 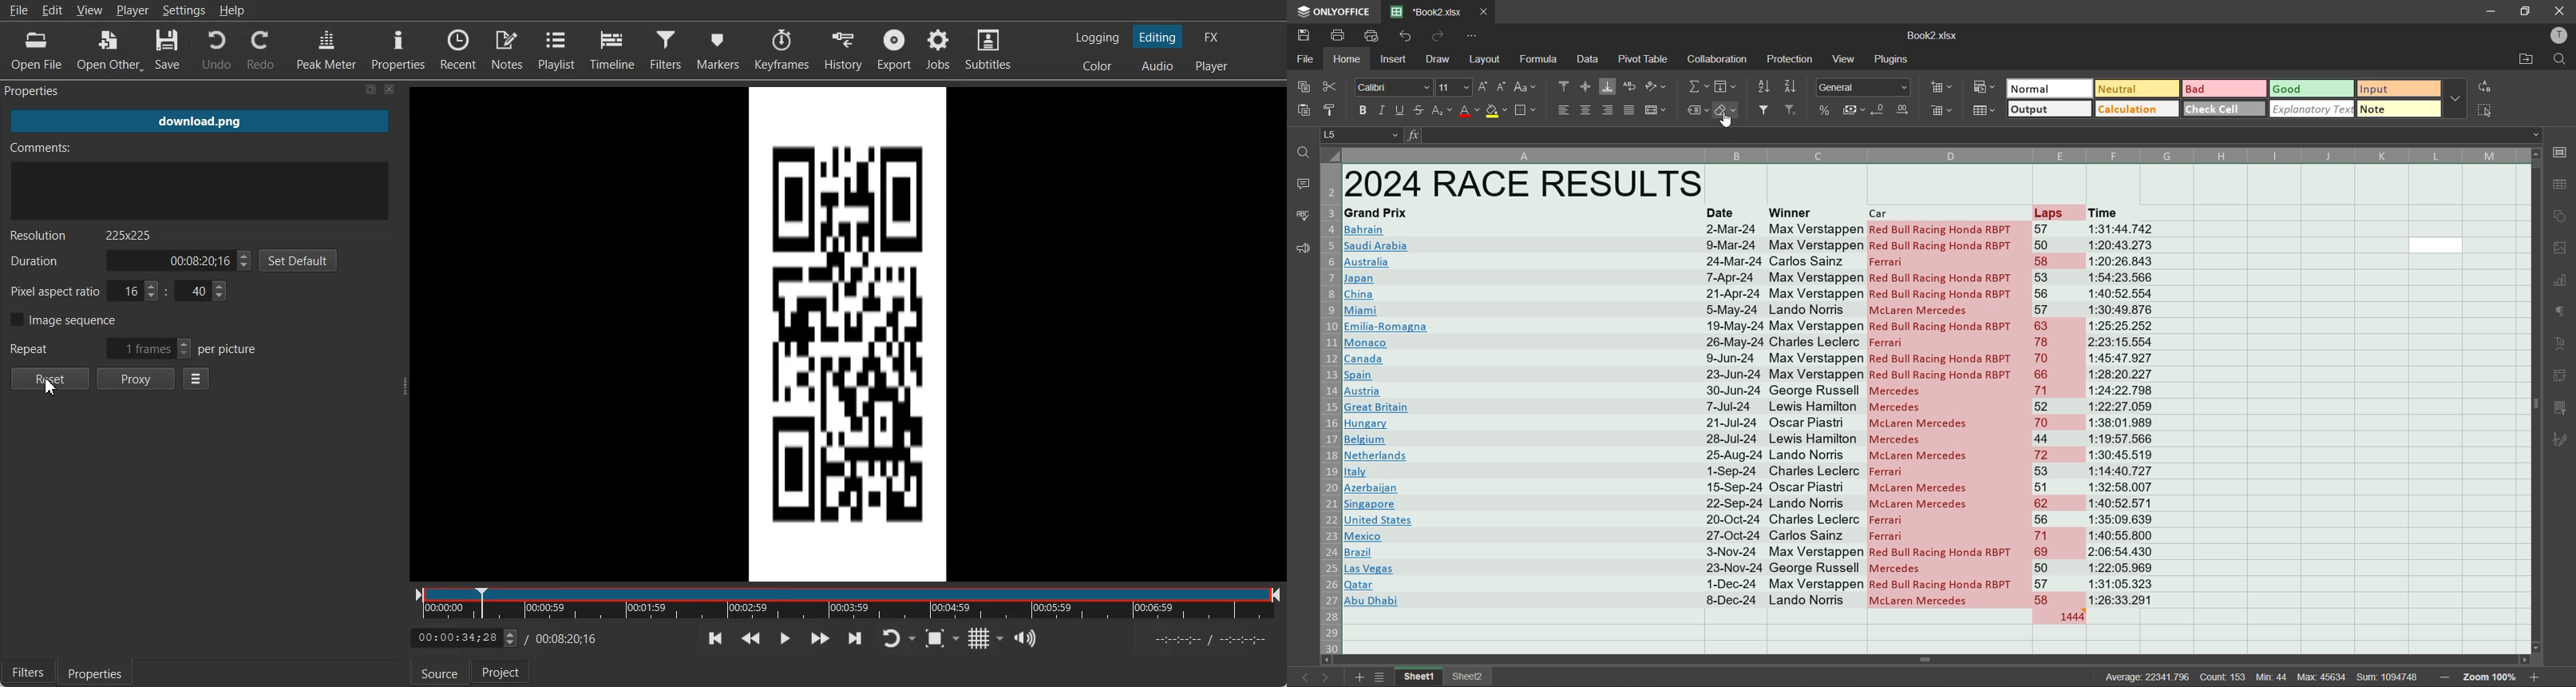 What do you see at coordinates (1645, 60) in the screenshot?
I see `pivot table` at bounding box center [1645, 60].